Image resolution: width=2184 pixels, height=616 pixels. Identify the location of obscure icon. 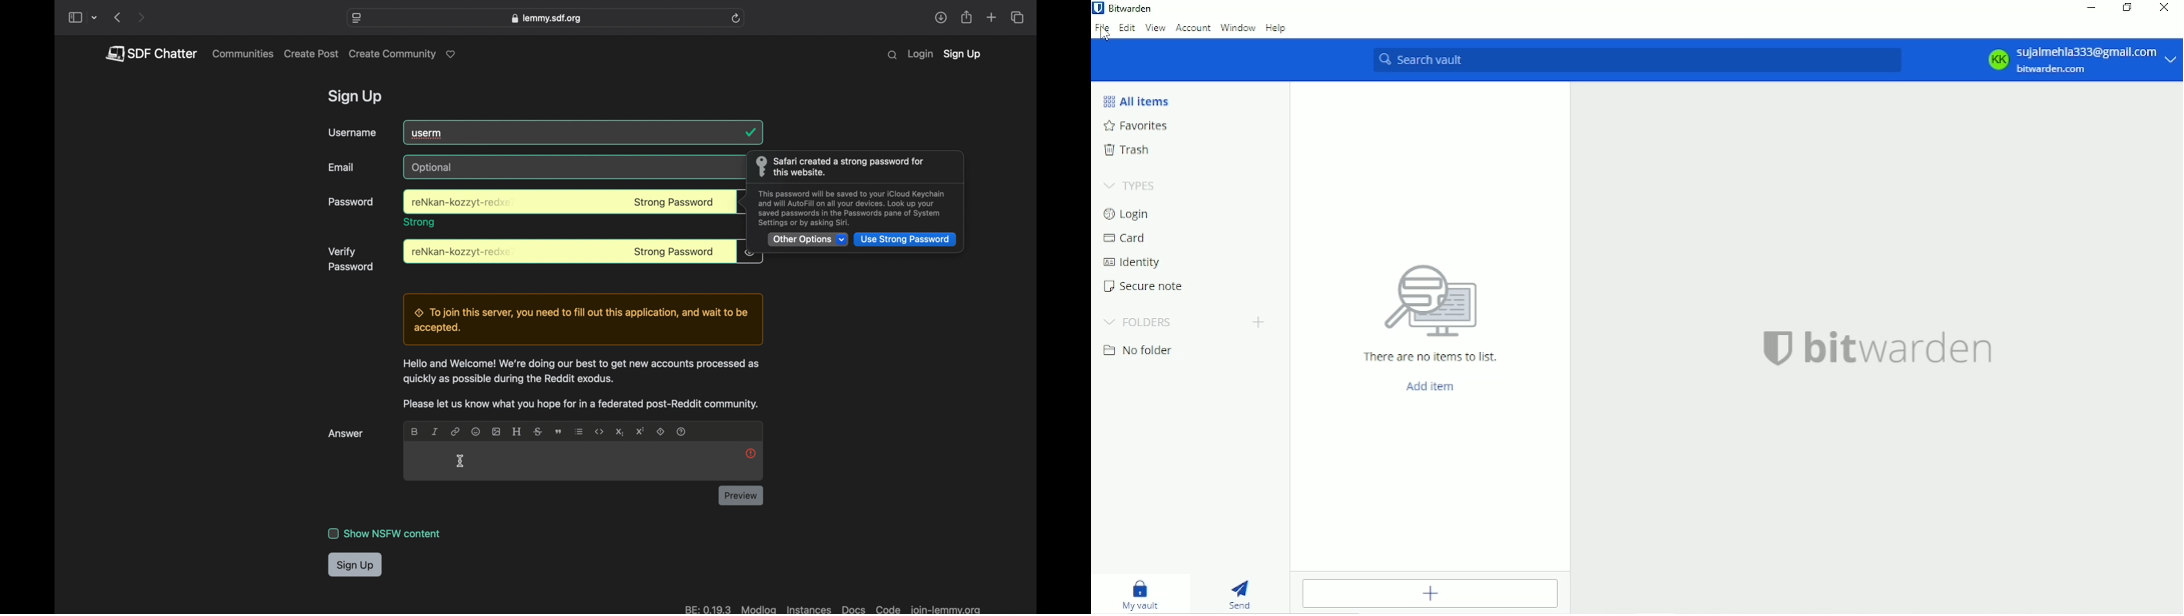
(750, 251).